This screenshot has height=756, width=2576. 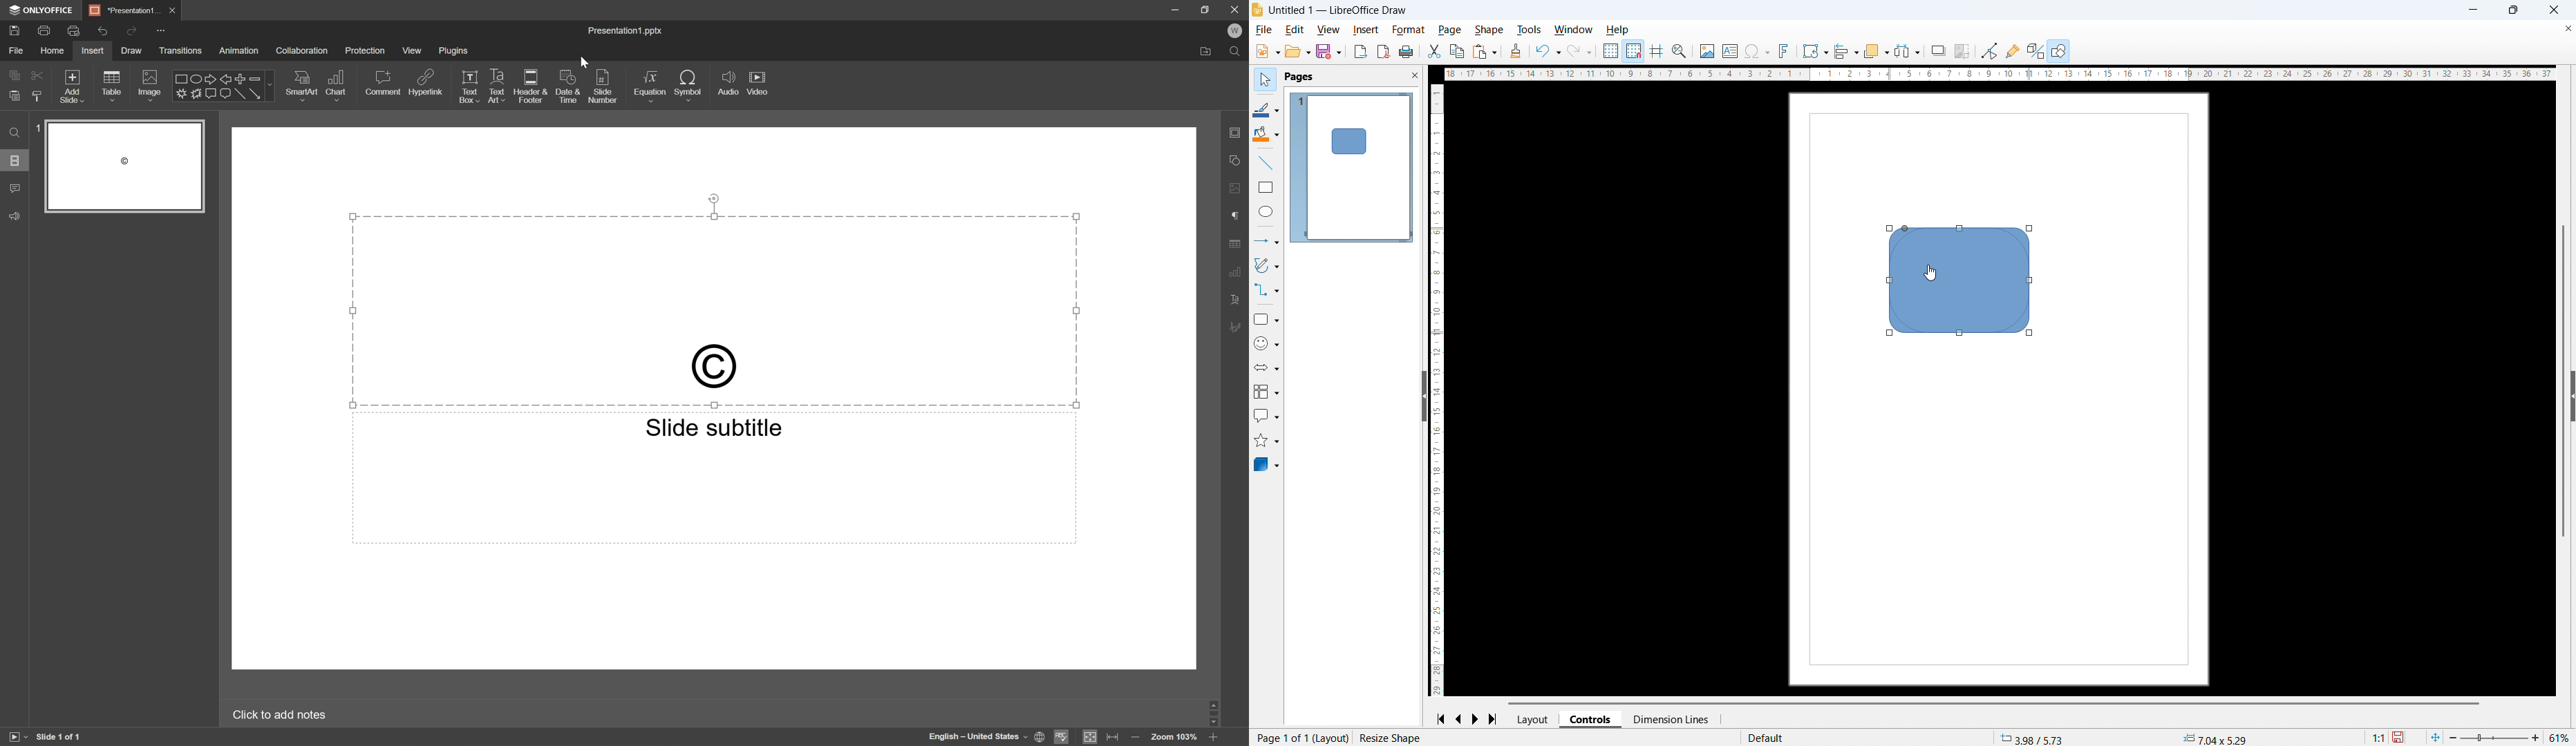 What do you see at coordinates (279, 712) in the screenshot?
I see `Click to add notes` at bounding box center [279, 712].